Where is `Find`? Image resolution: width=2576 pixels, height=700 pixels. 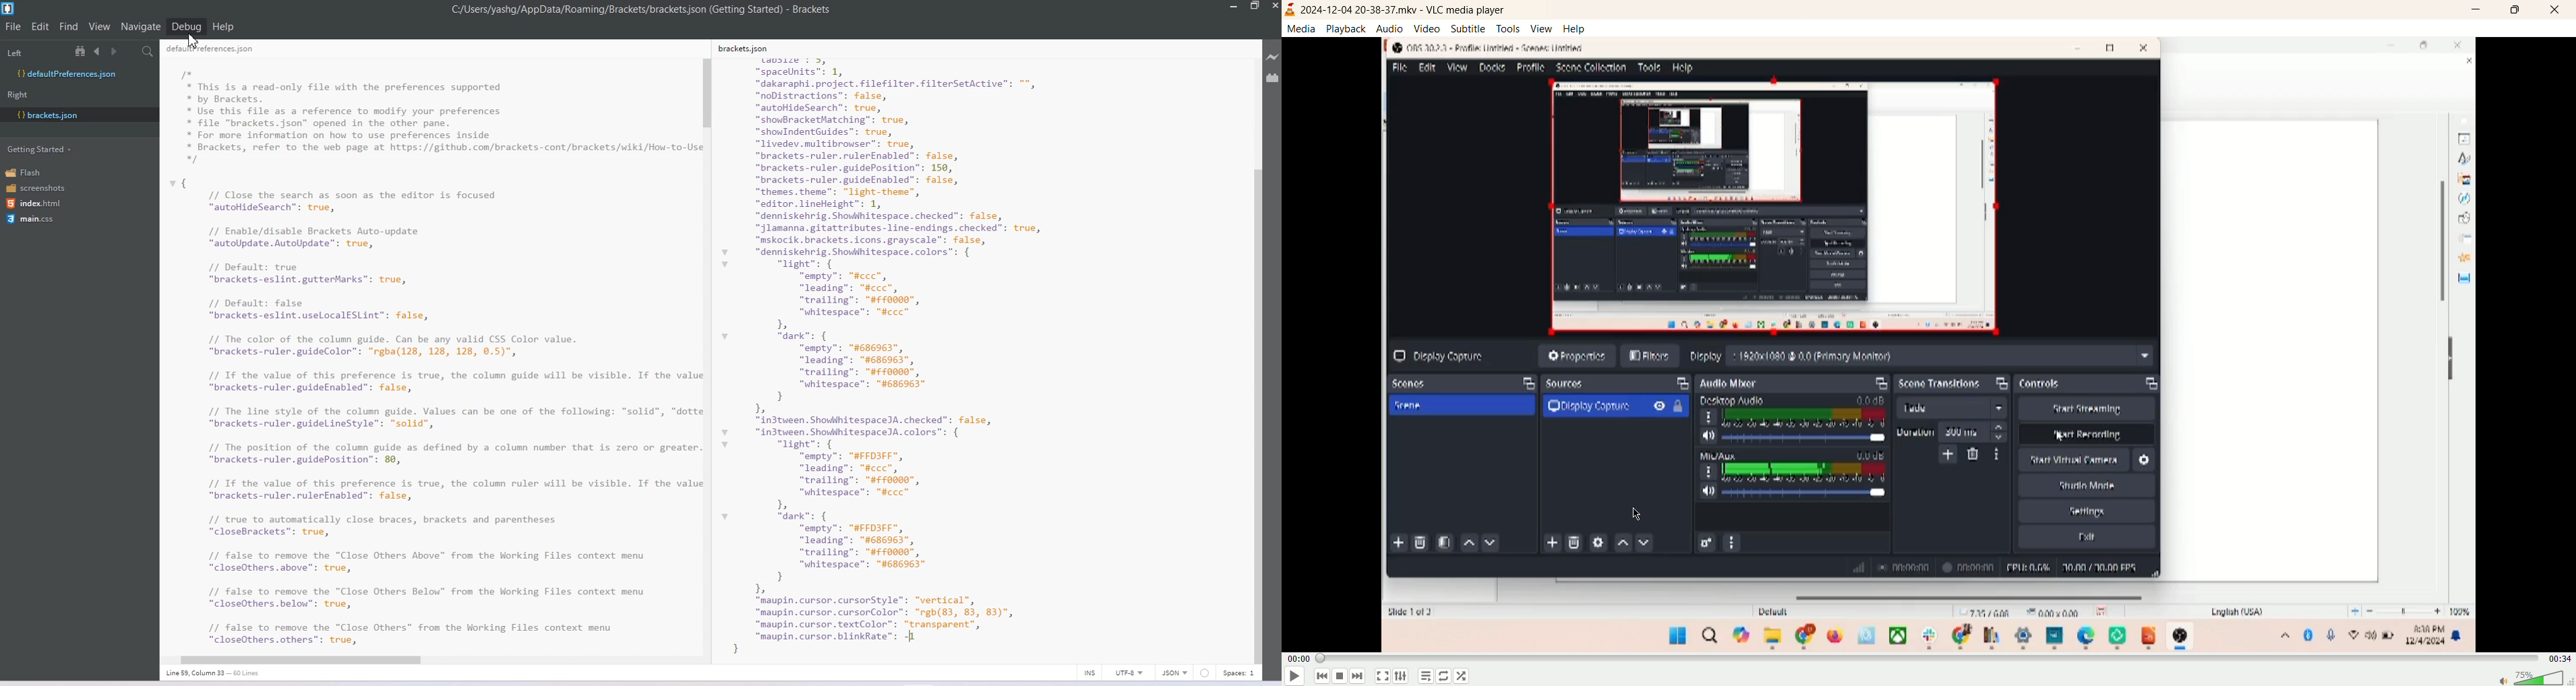
Find is located at coordinates (69, 26).